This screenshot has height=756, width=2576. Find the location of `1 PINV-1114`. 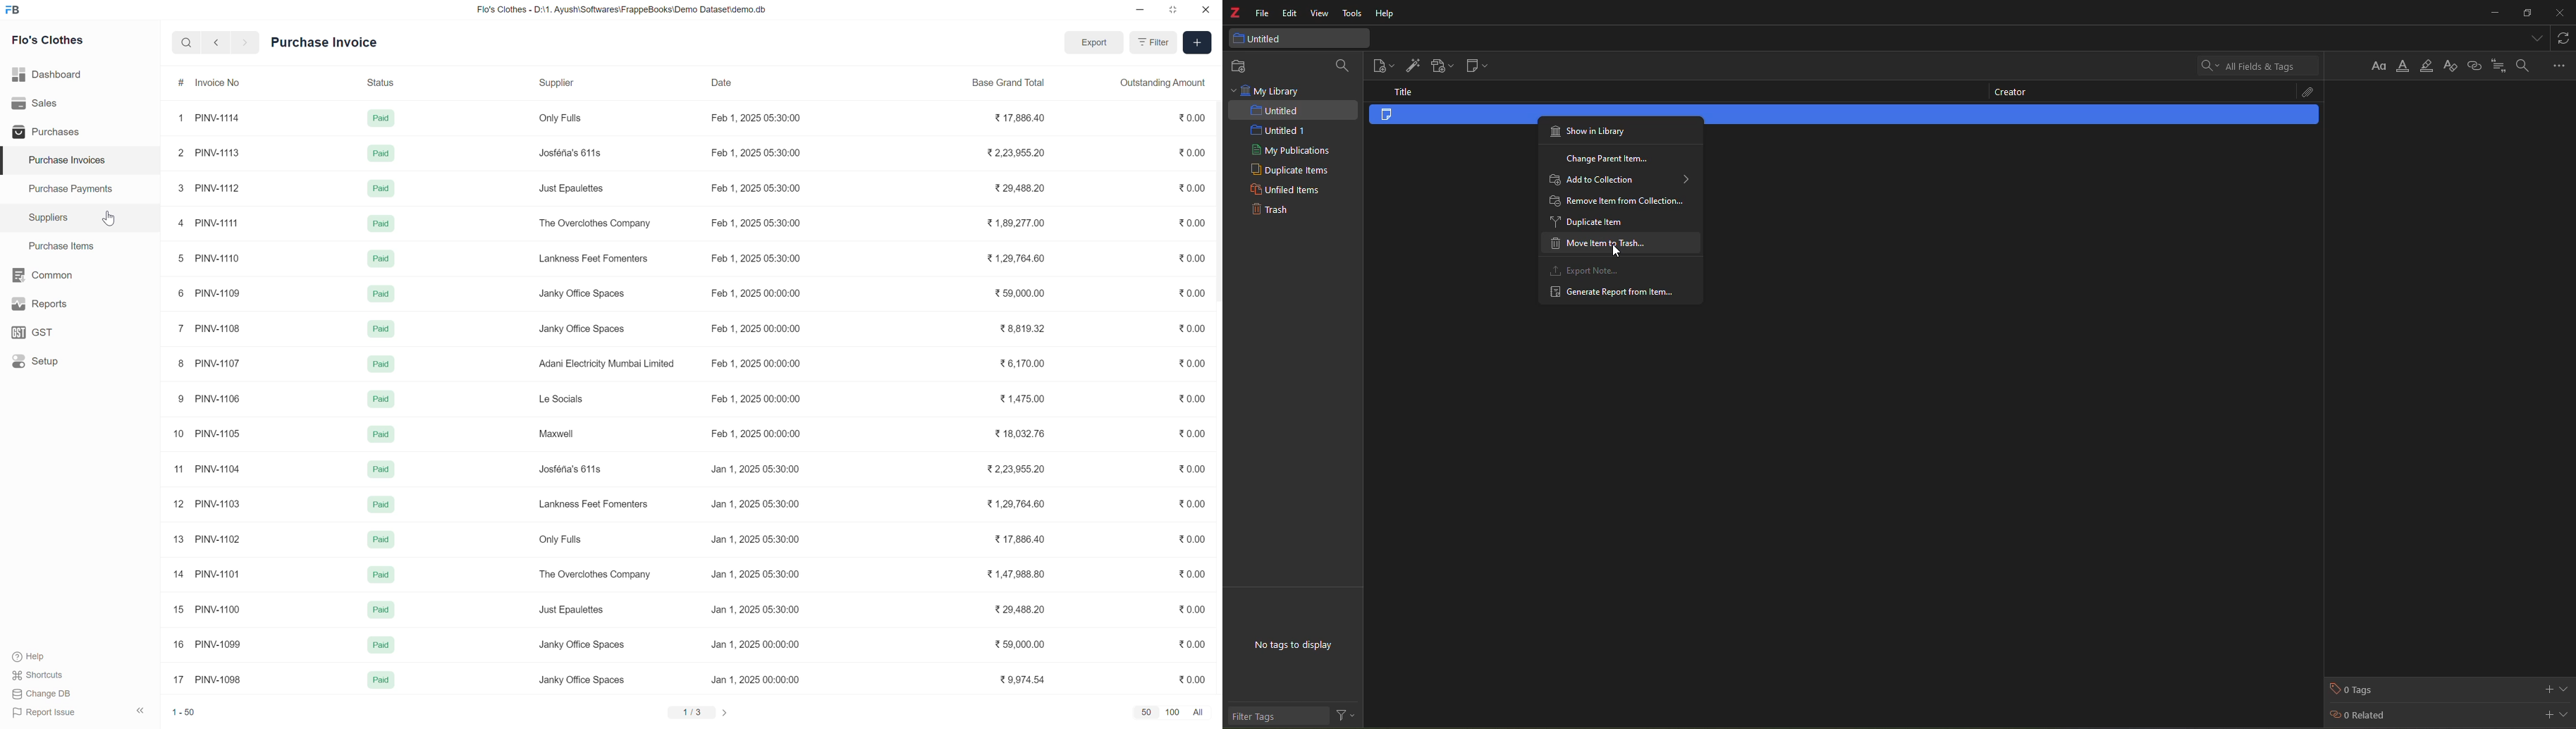

1 PINV-1114 is located at coordinates (209, 118).